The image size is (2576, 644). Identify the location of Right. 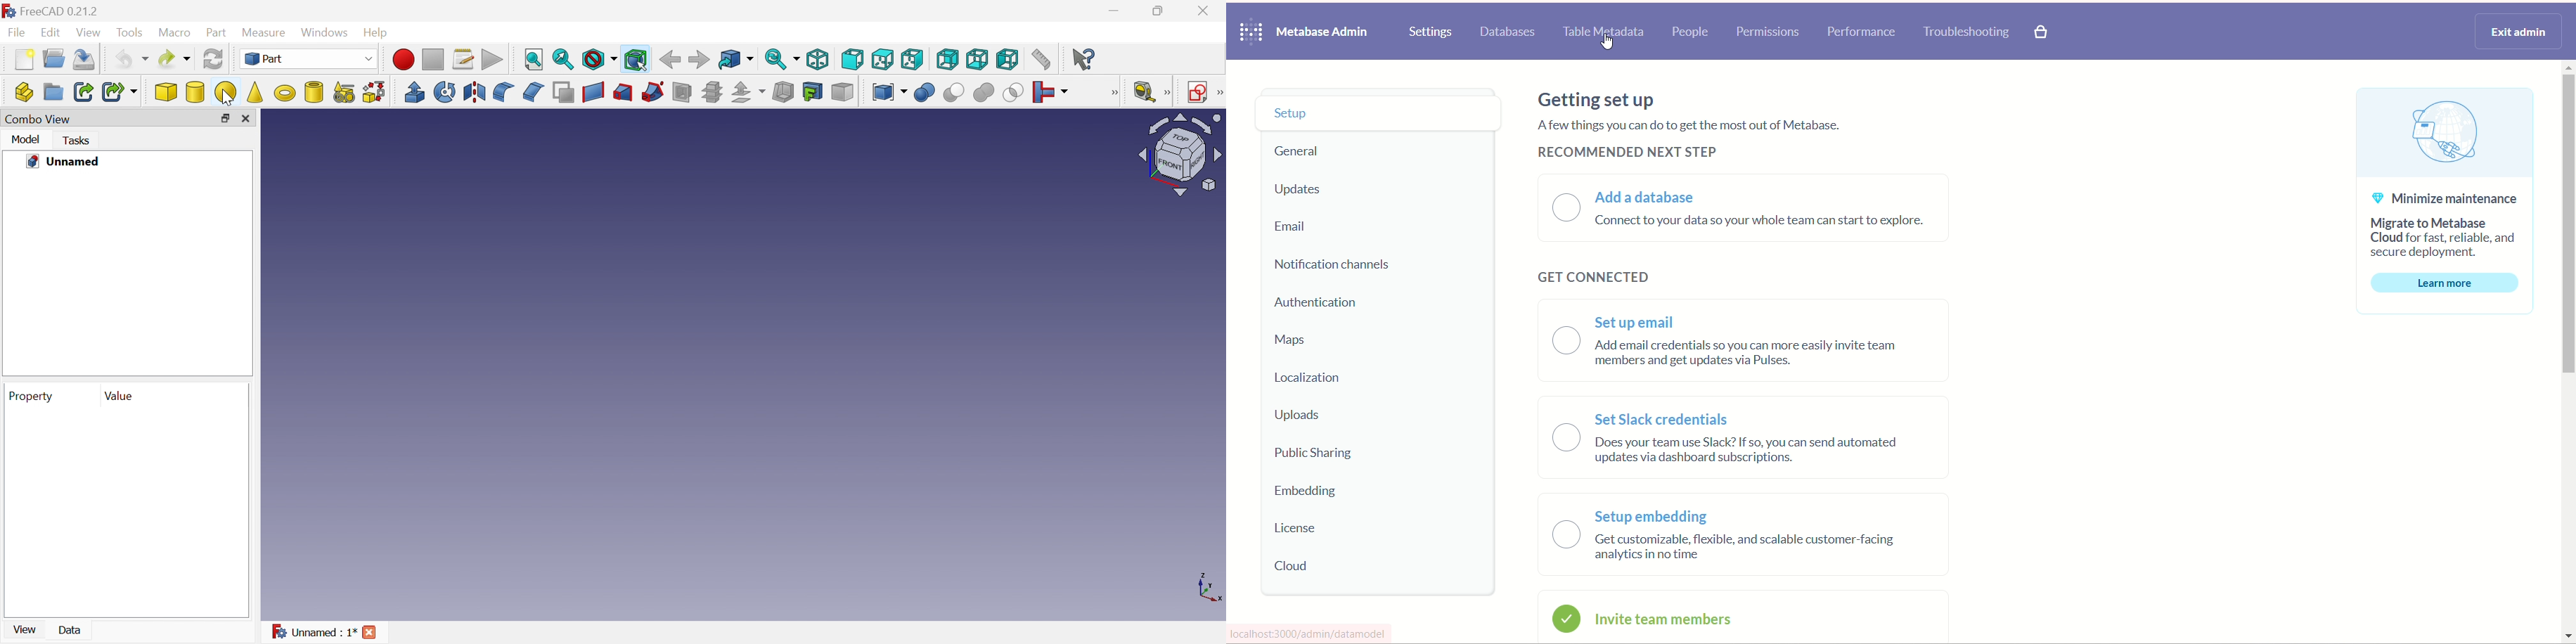
(913, 60).